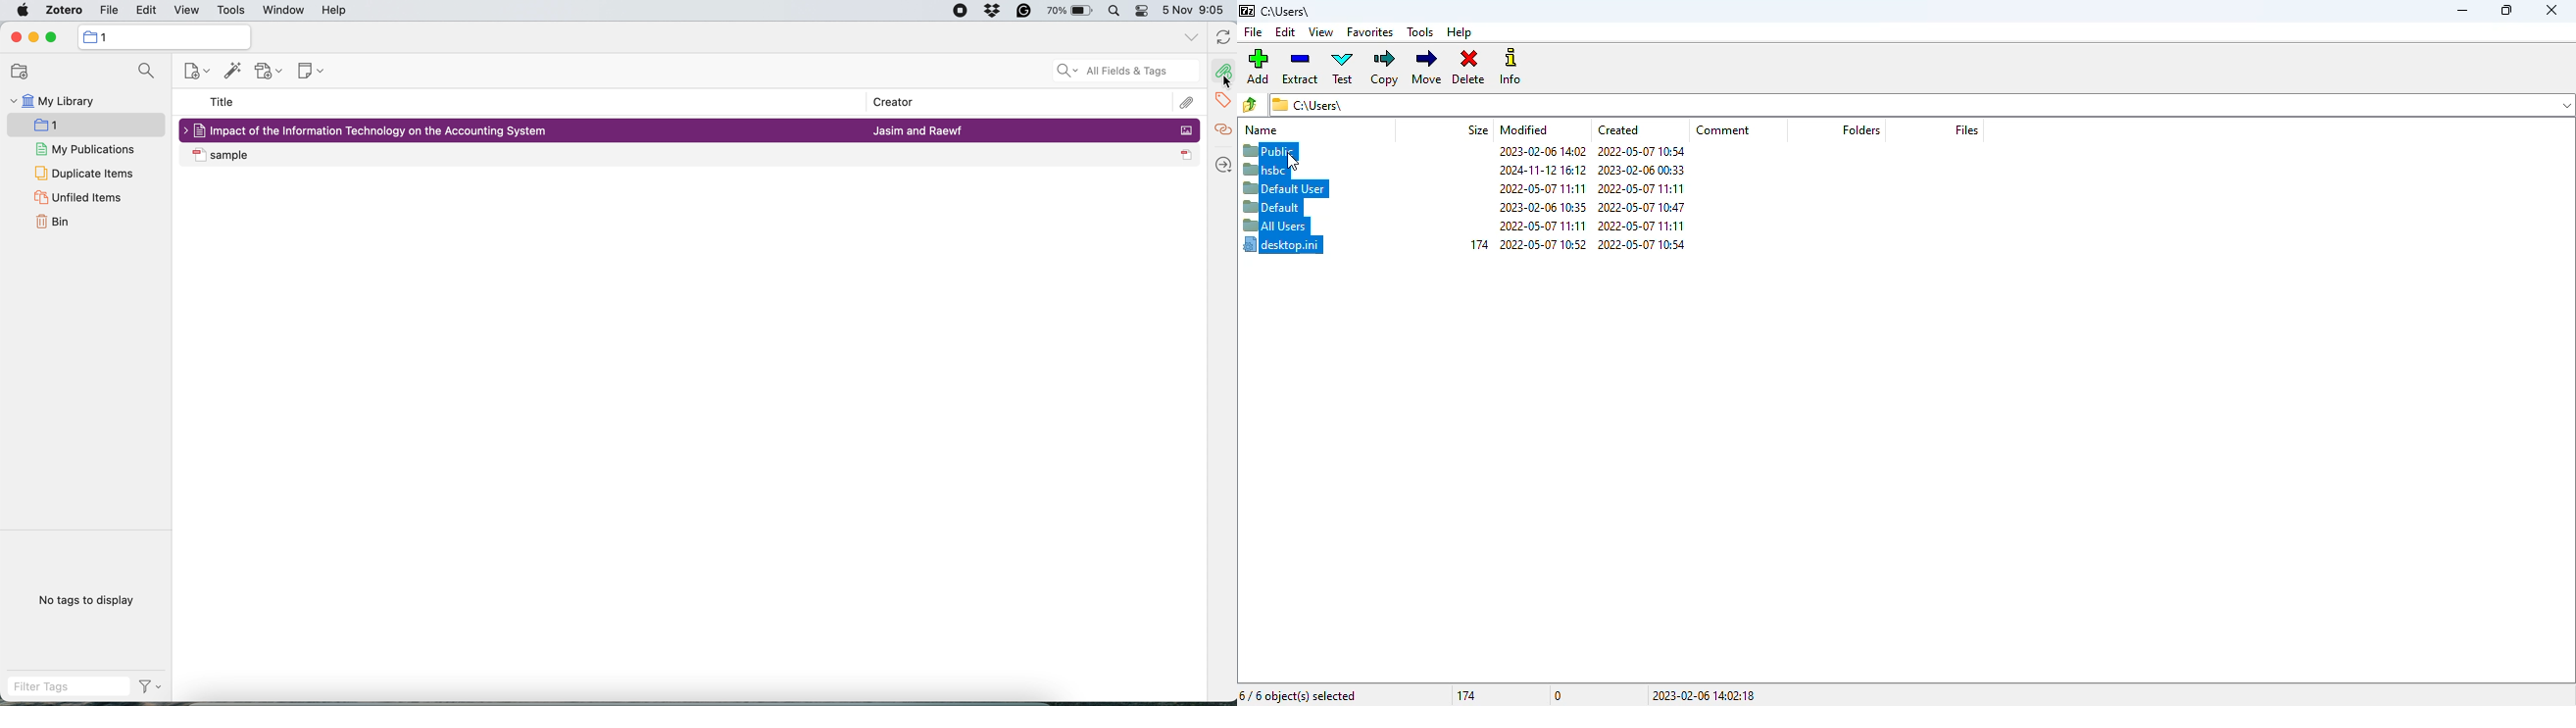 This screenshot has height=728, width=2576. What do you see at coordinates (1115, 71) in the screenshot?
I see `all fields and tags` at bounding box center [1115, 71].